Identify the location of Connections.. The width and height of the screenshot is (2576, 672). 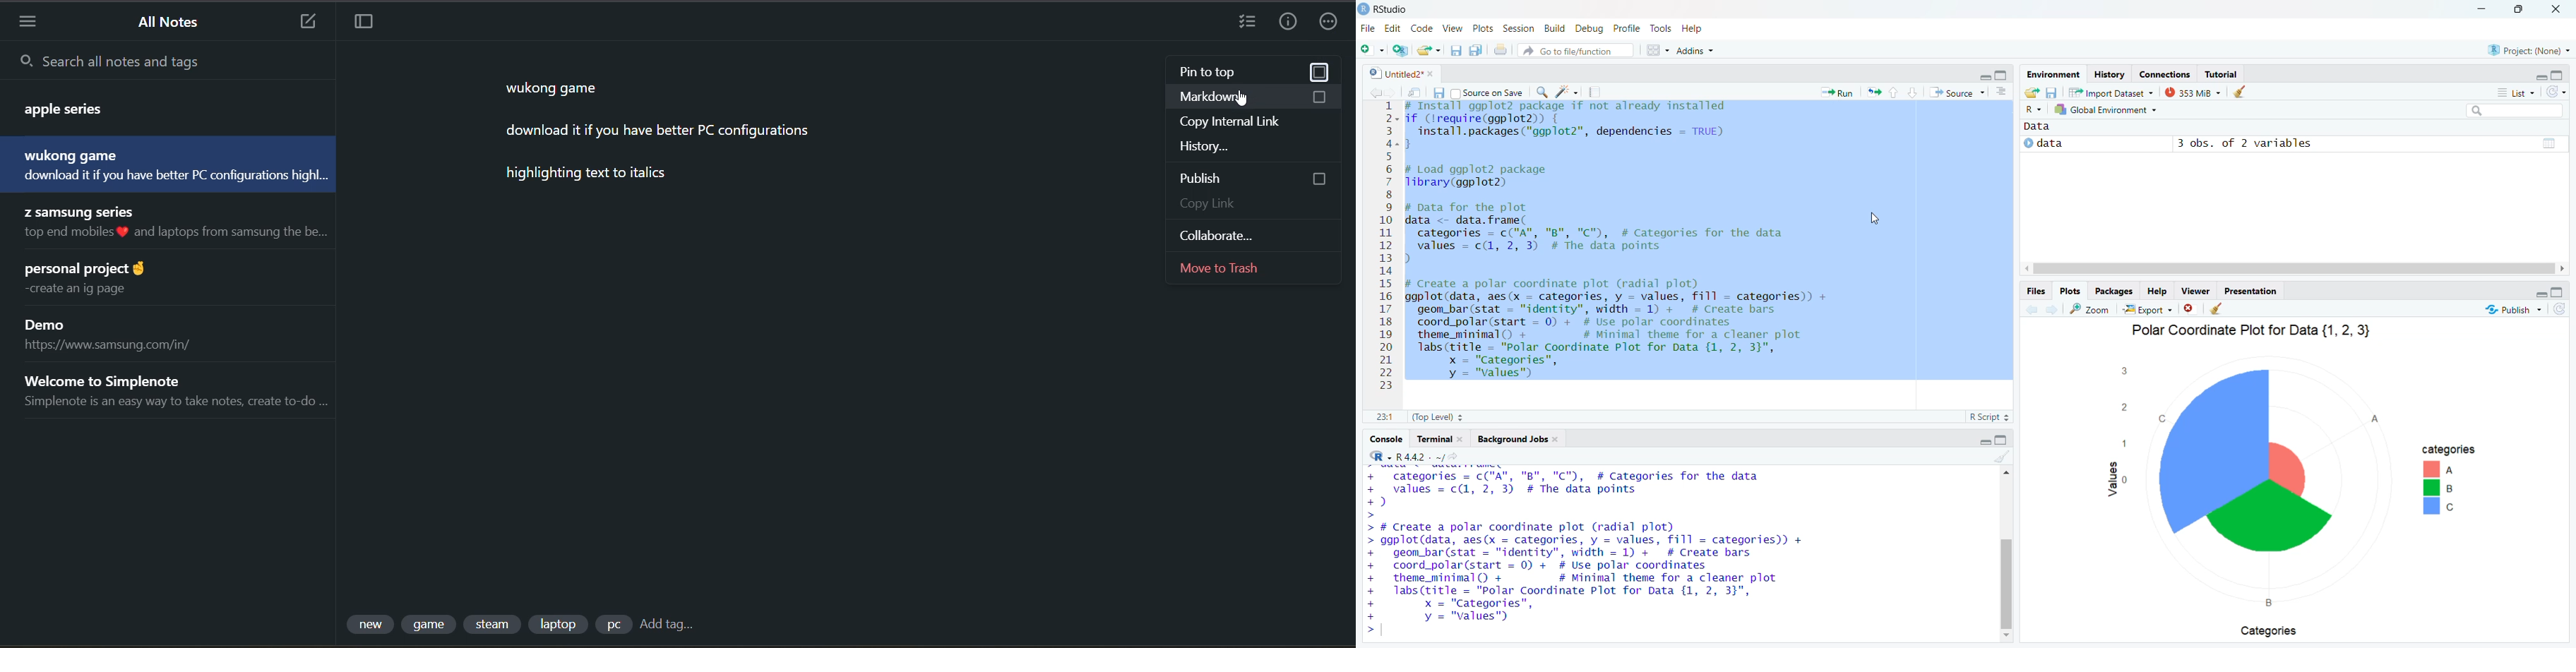
(2167, 75).